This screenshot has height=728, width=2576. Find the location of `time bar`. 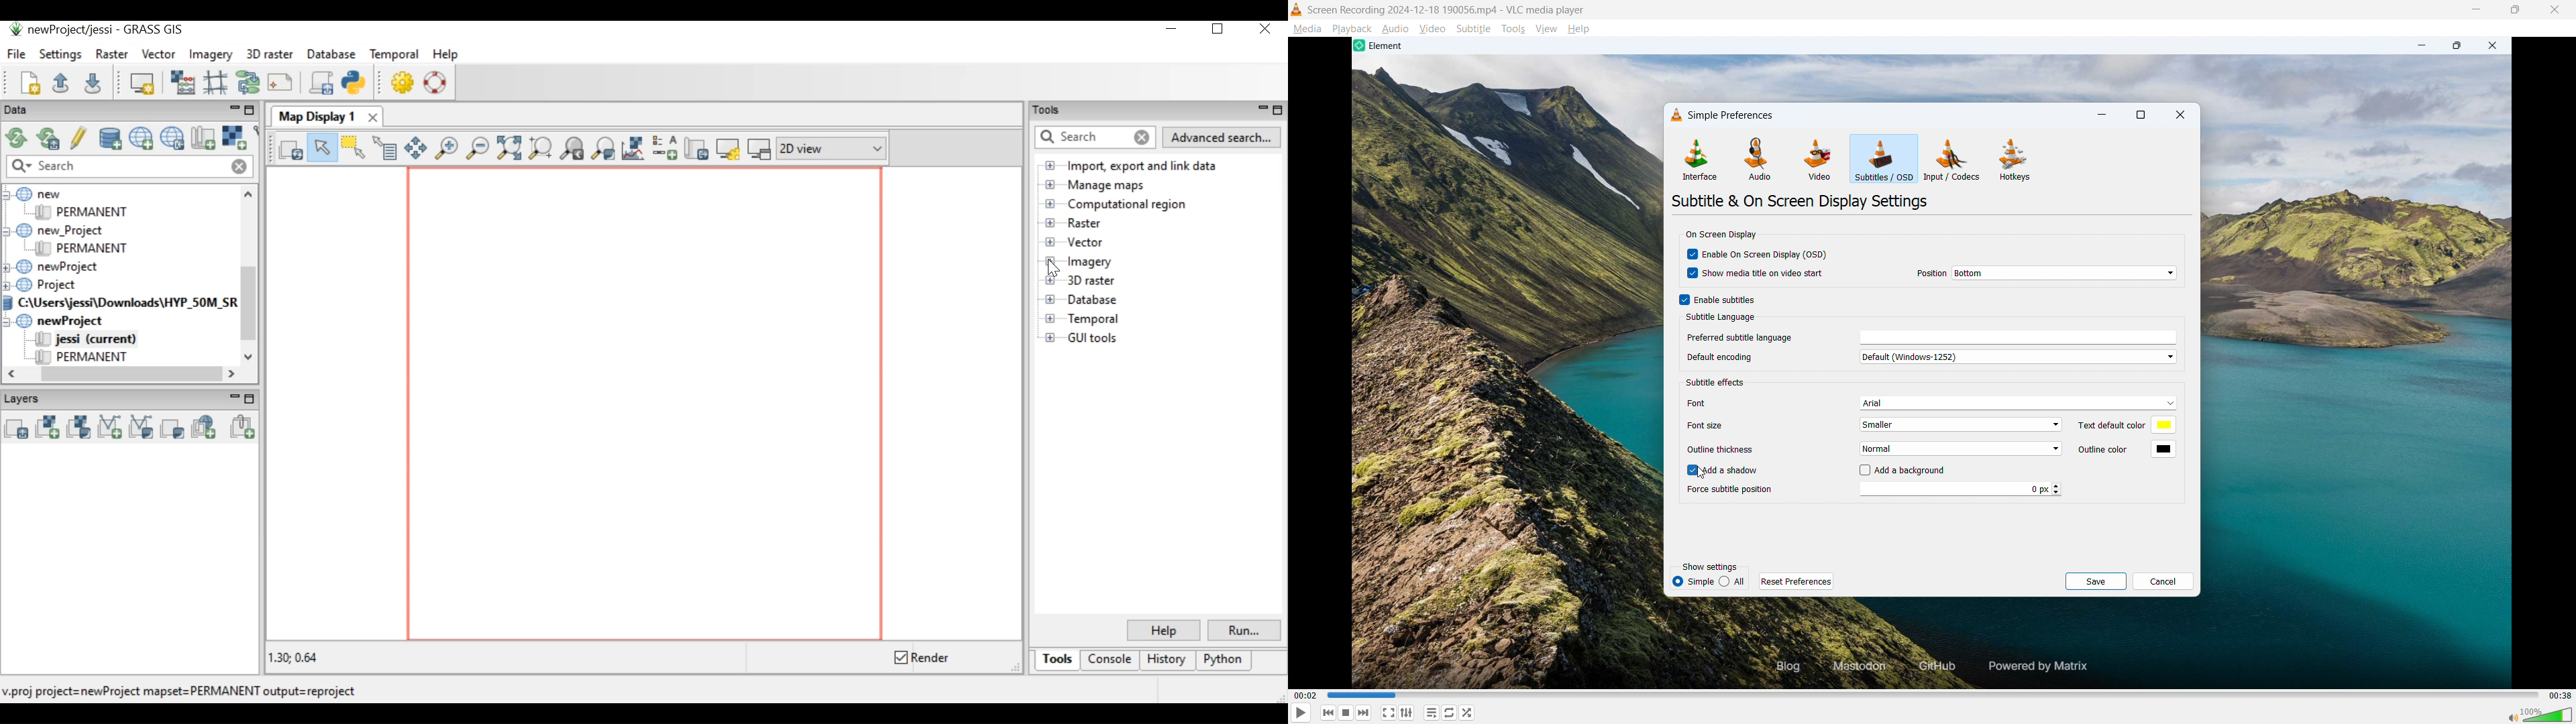

time bar is located at coordinates (1931, 695).